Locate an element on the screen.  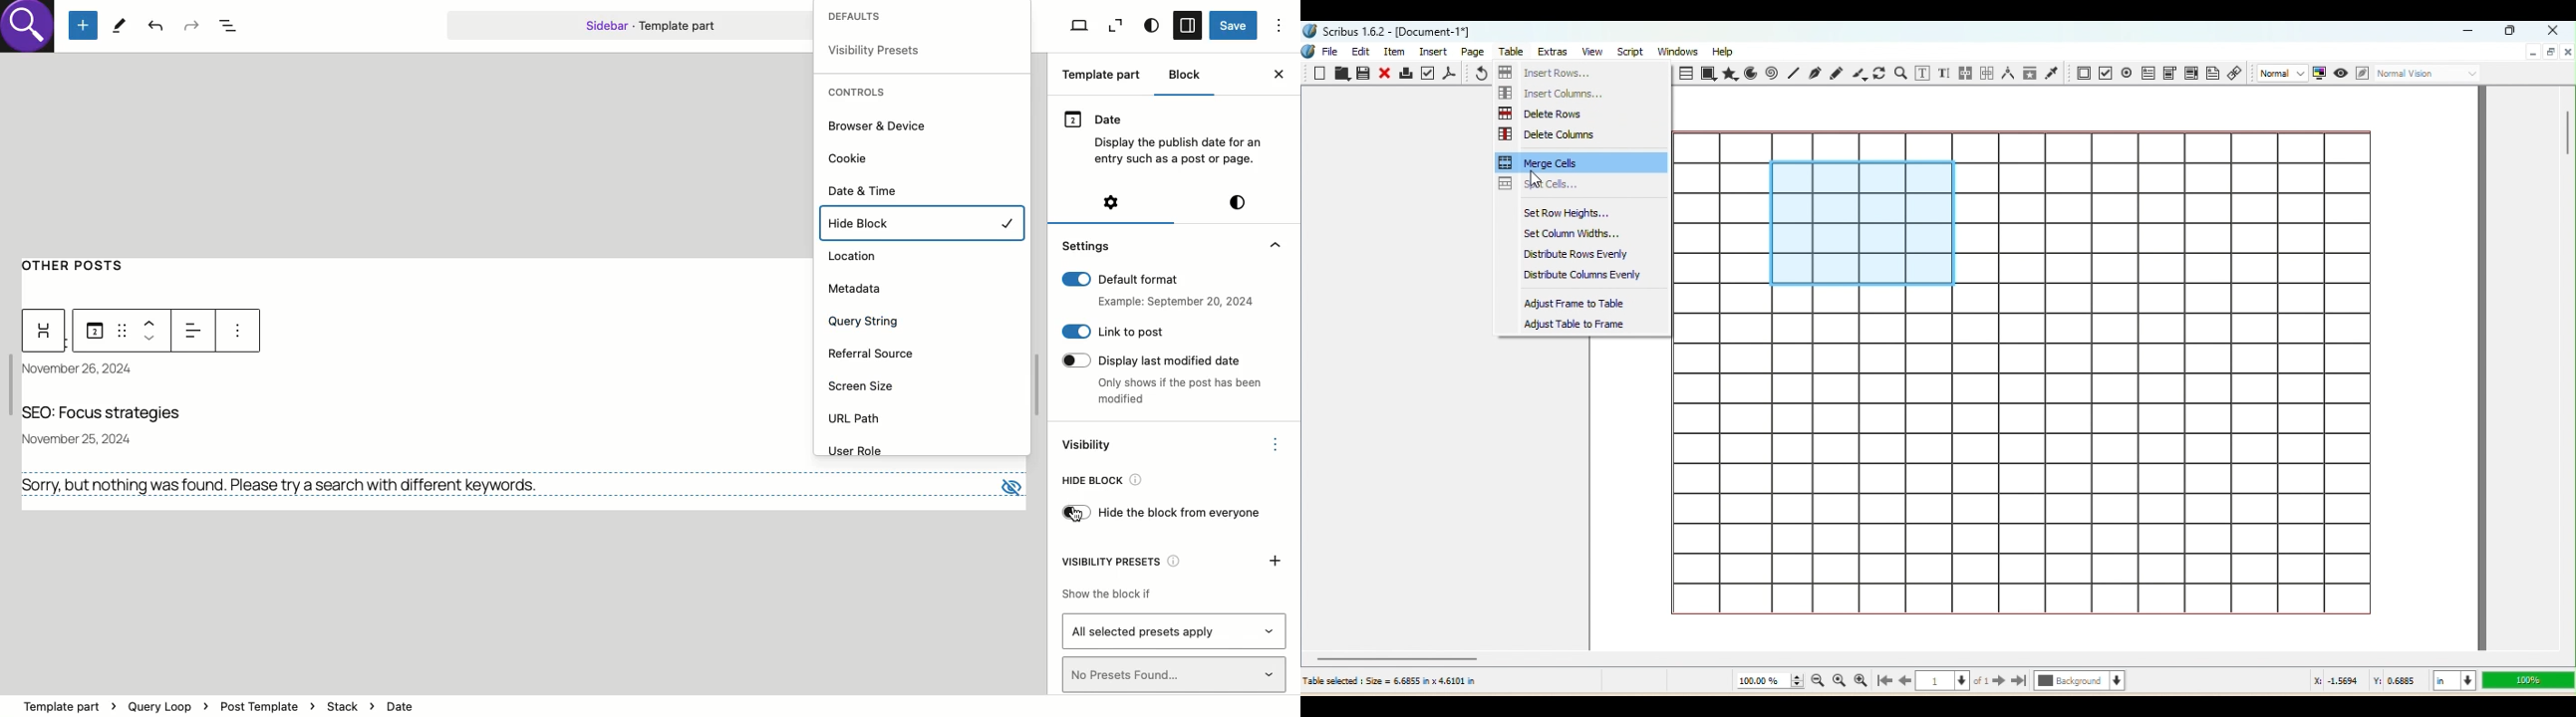
Selected cells is located at coordinates (1861, 223).